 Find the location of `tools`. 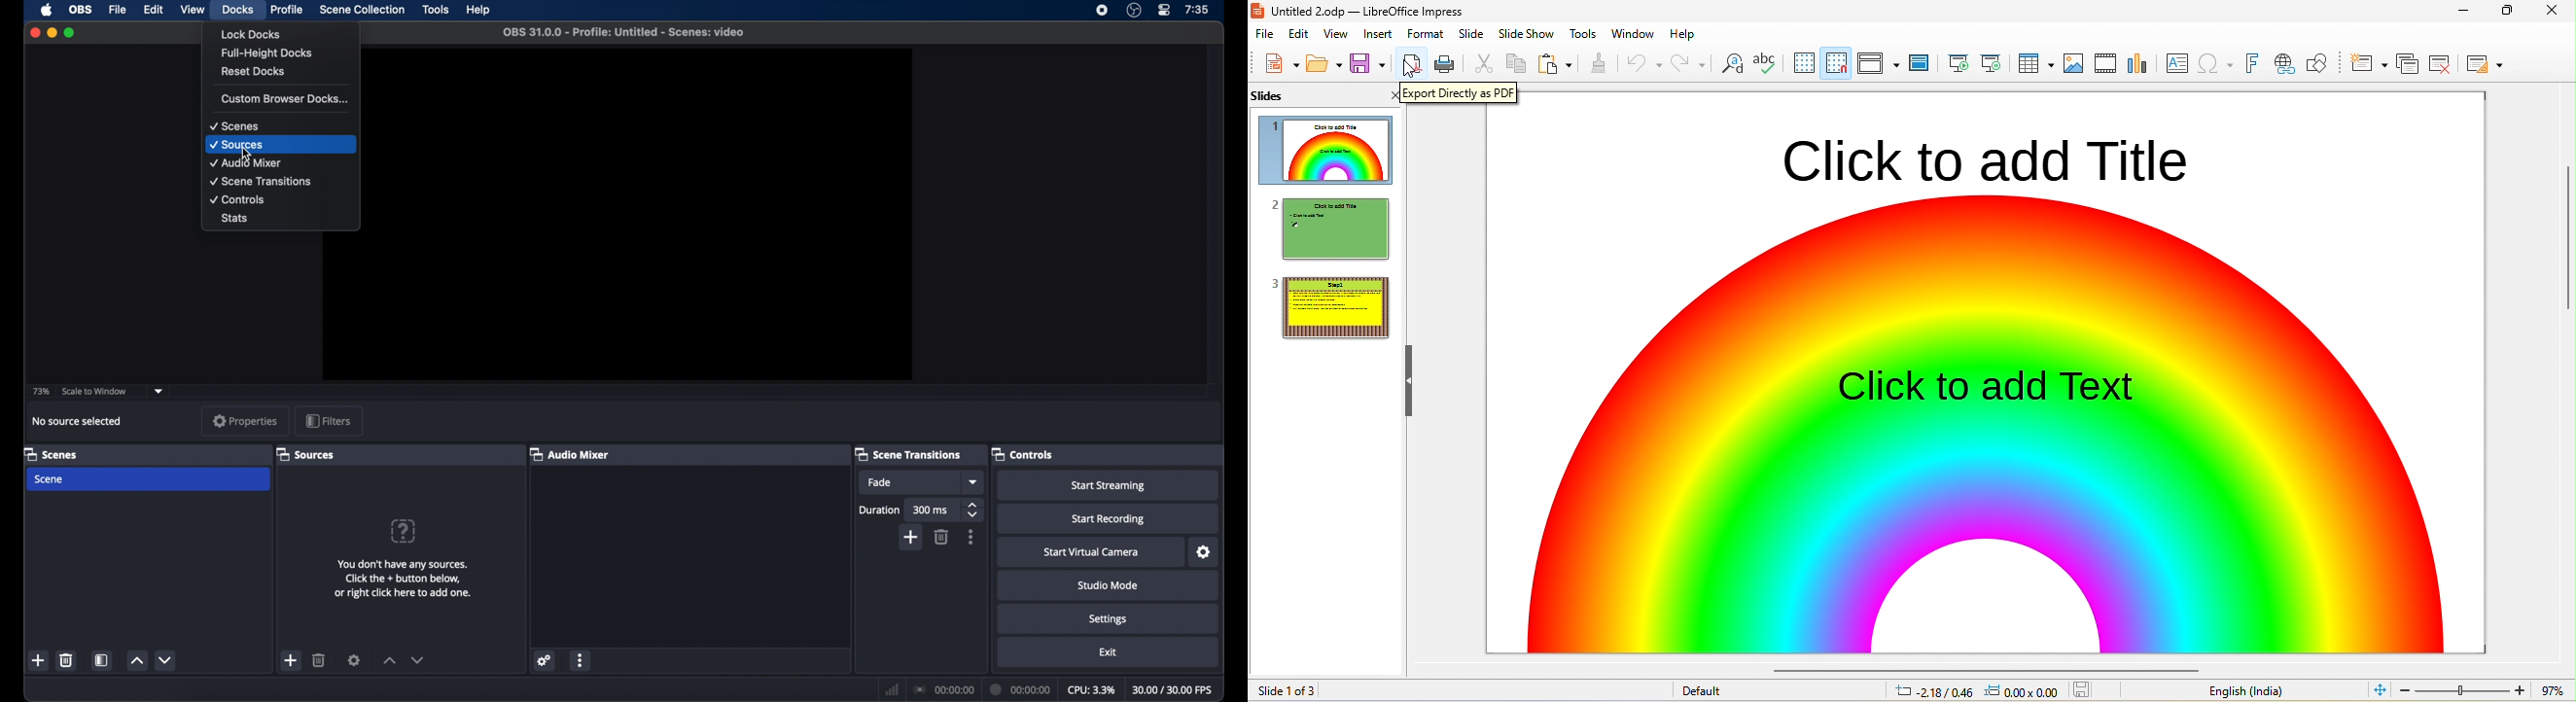

tools is located at coordinates (436, 9).